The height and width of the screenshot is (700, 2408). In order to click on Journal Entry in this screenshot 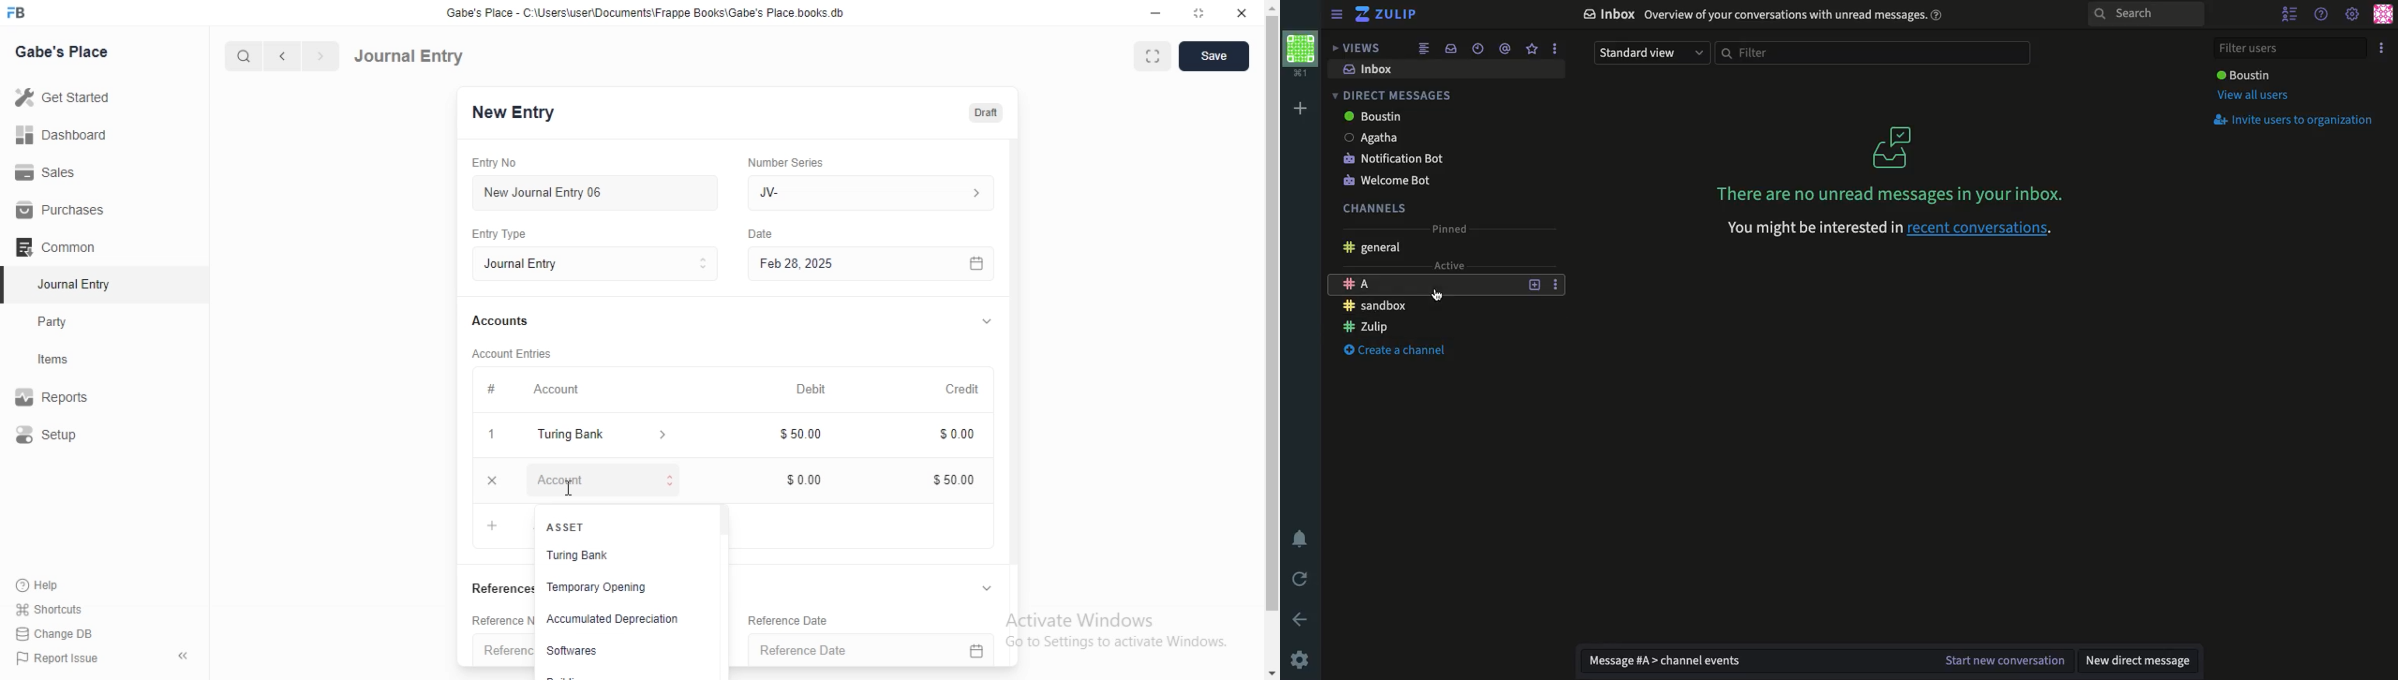, I will do `click(410, 55)`.